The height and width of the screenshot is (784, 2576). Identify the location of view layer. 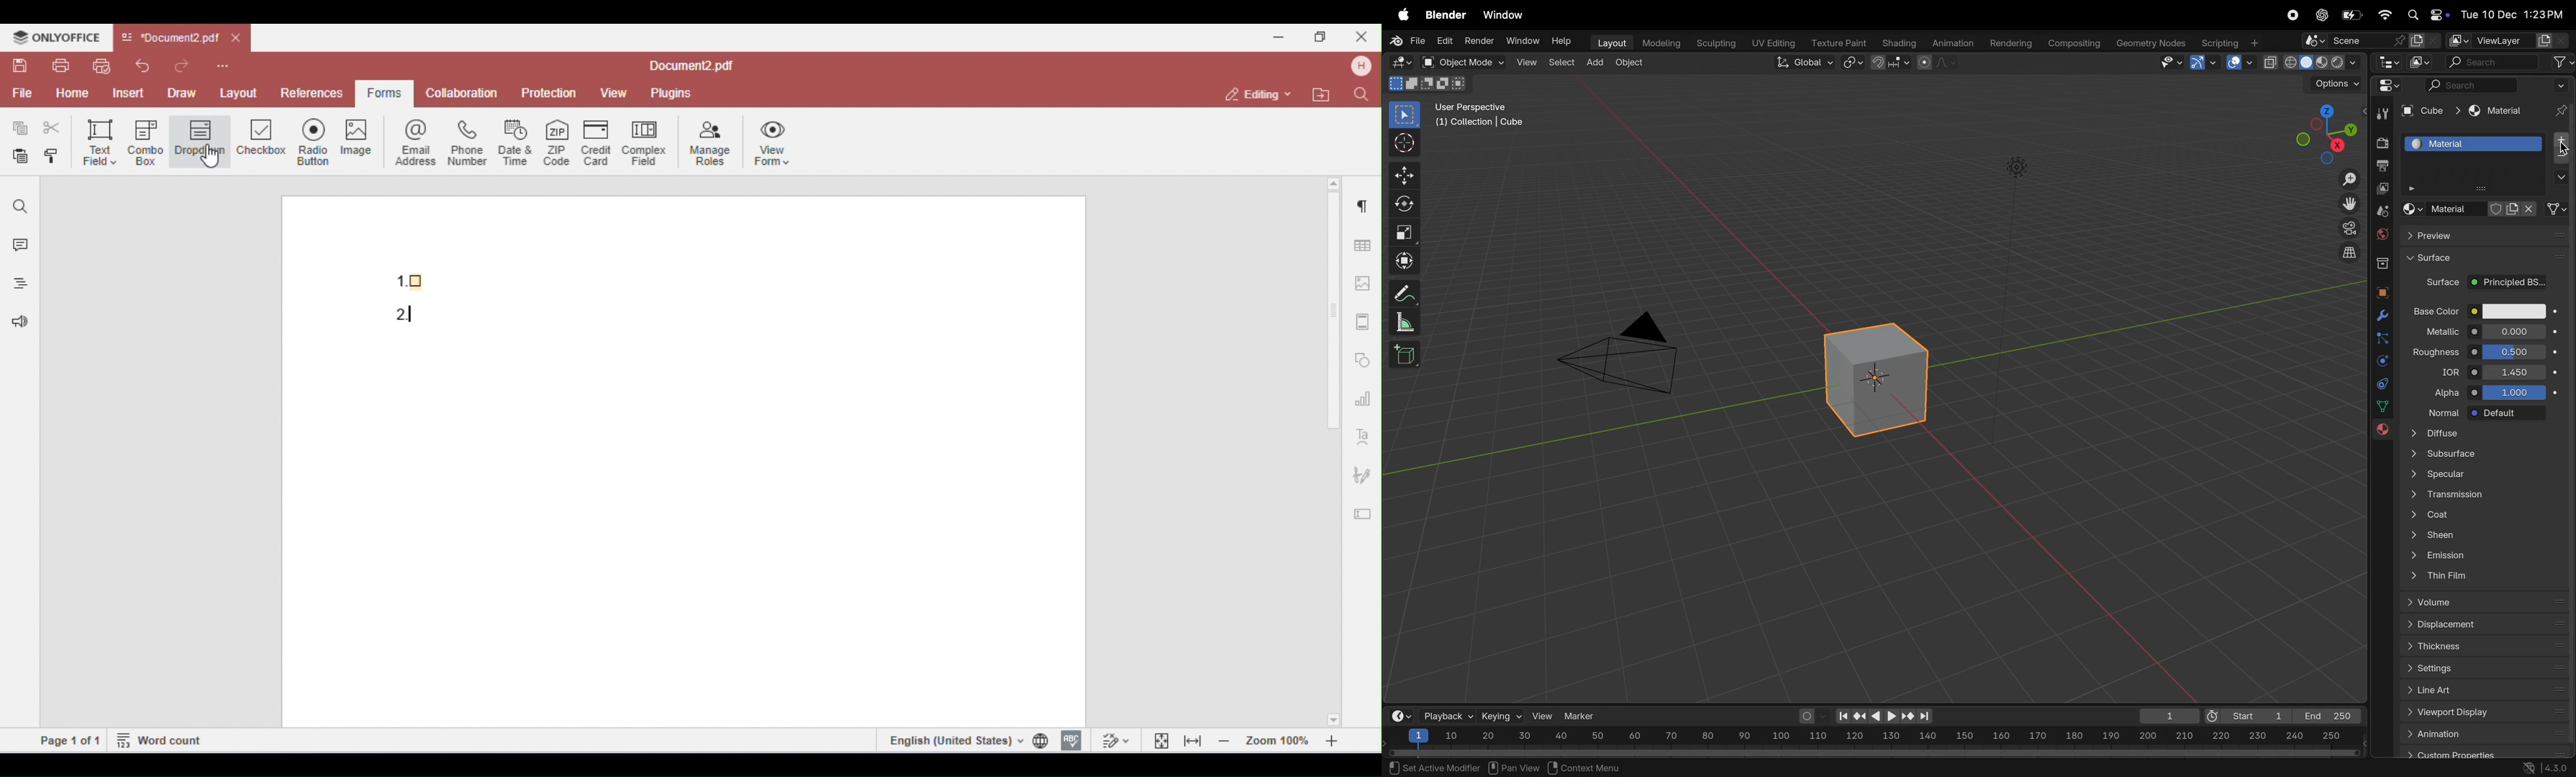
(2500, 38).